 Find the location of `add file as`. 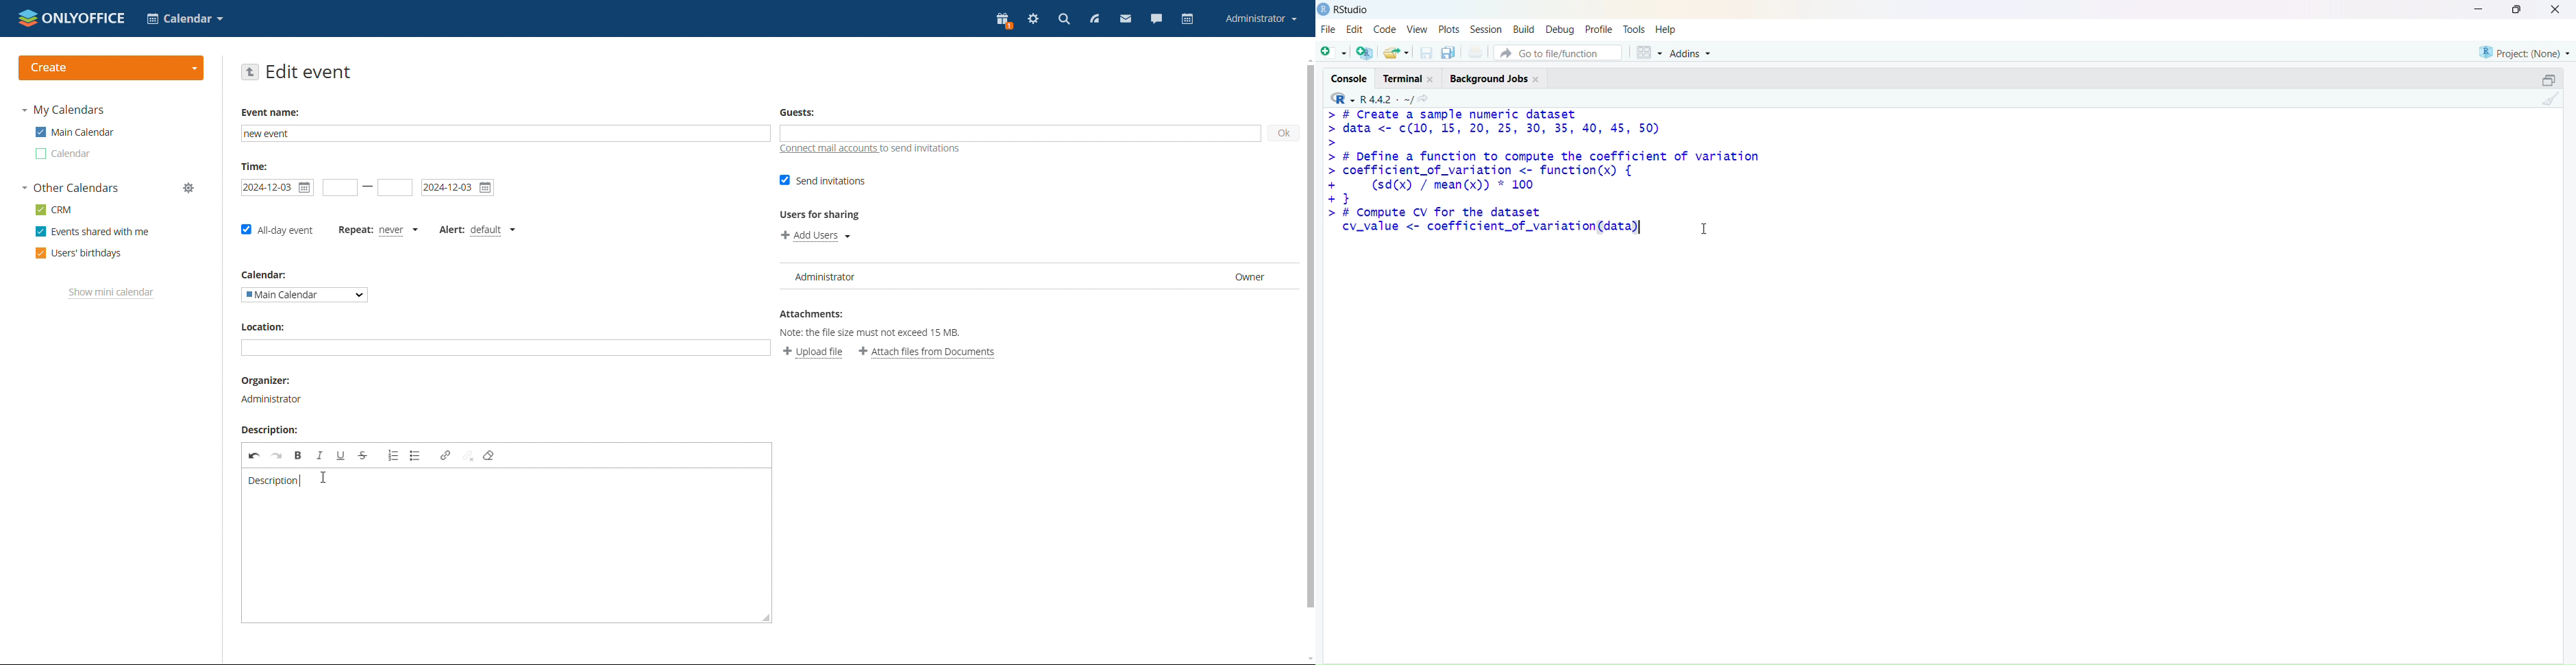

add file as is located at coordinates (1334, 53).